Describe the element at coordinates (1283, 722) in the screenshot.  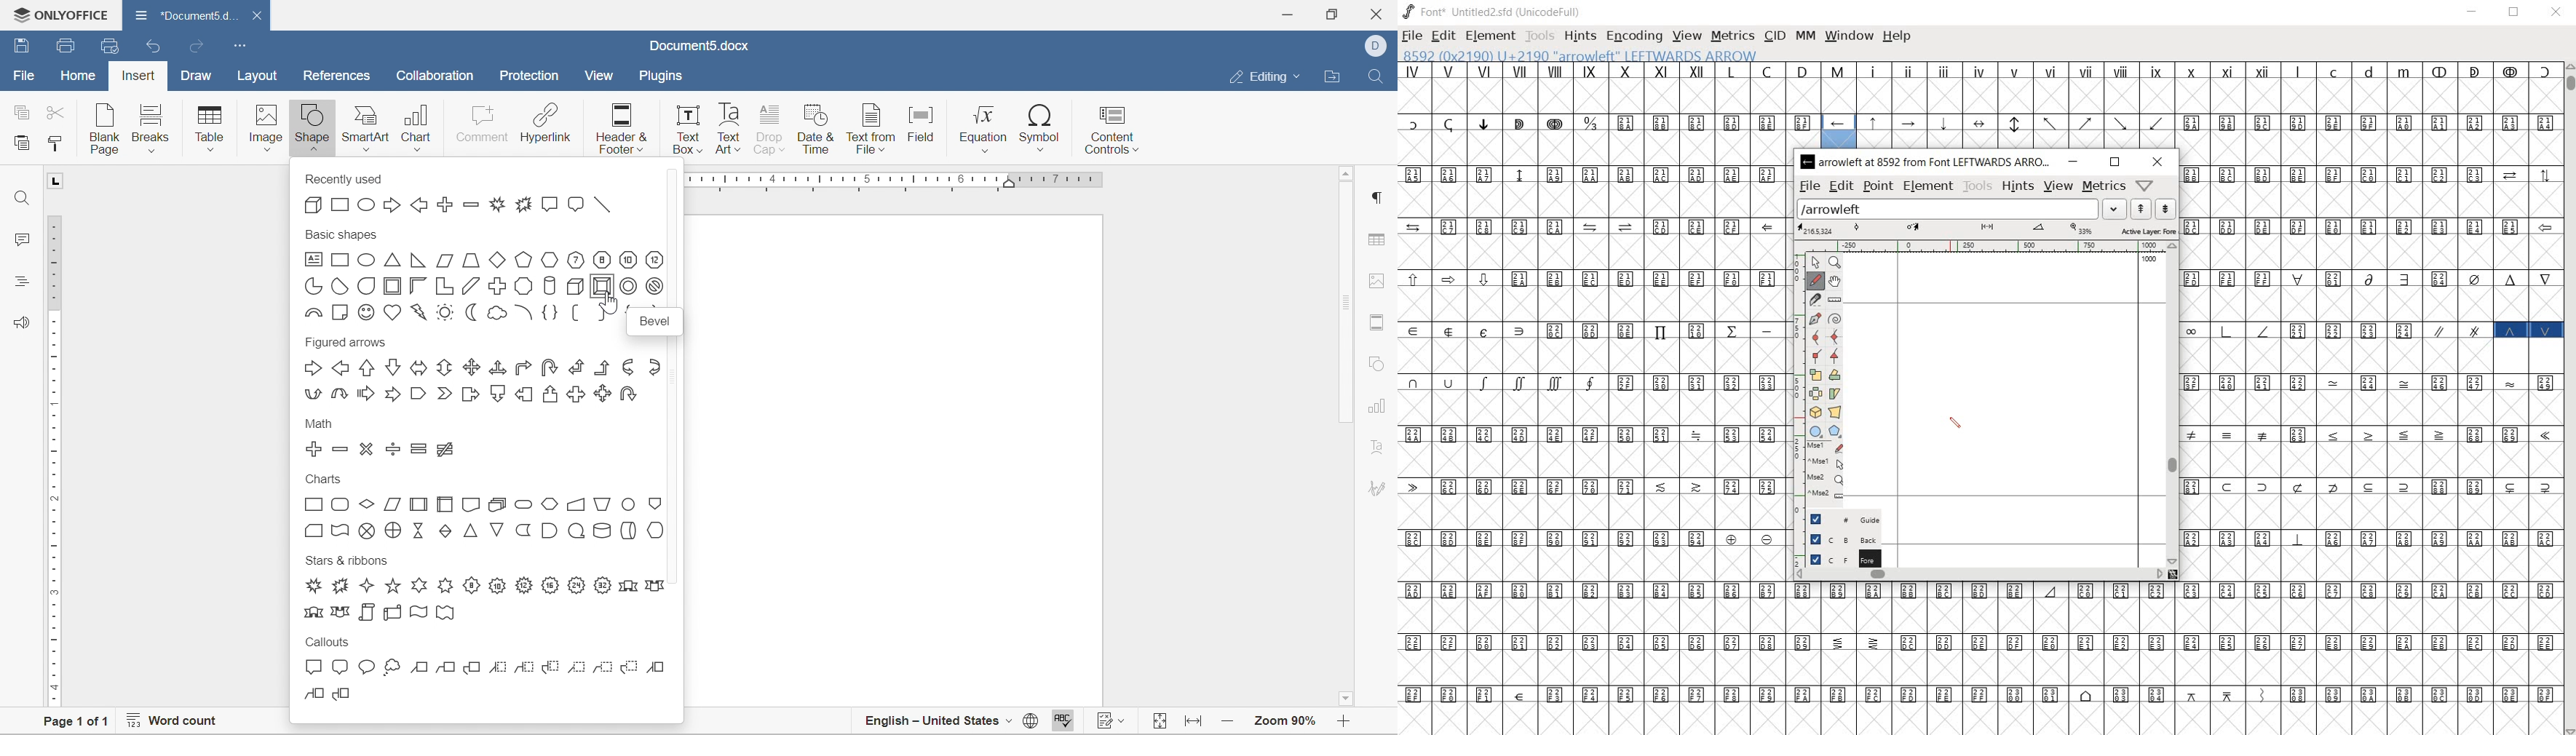
I see `zoom 90%` at that location.